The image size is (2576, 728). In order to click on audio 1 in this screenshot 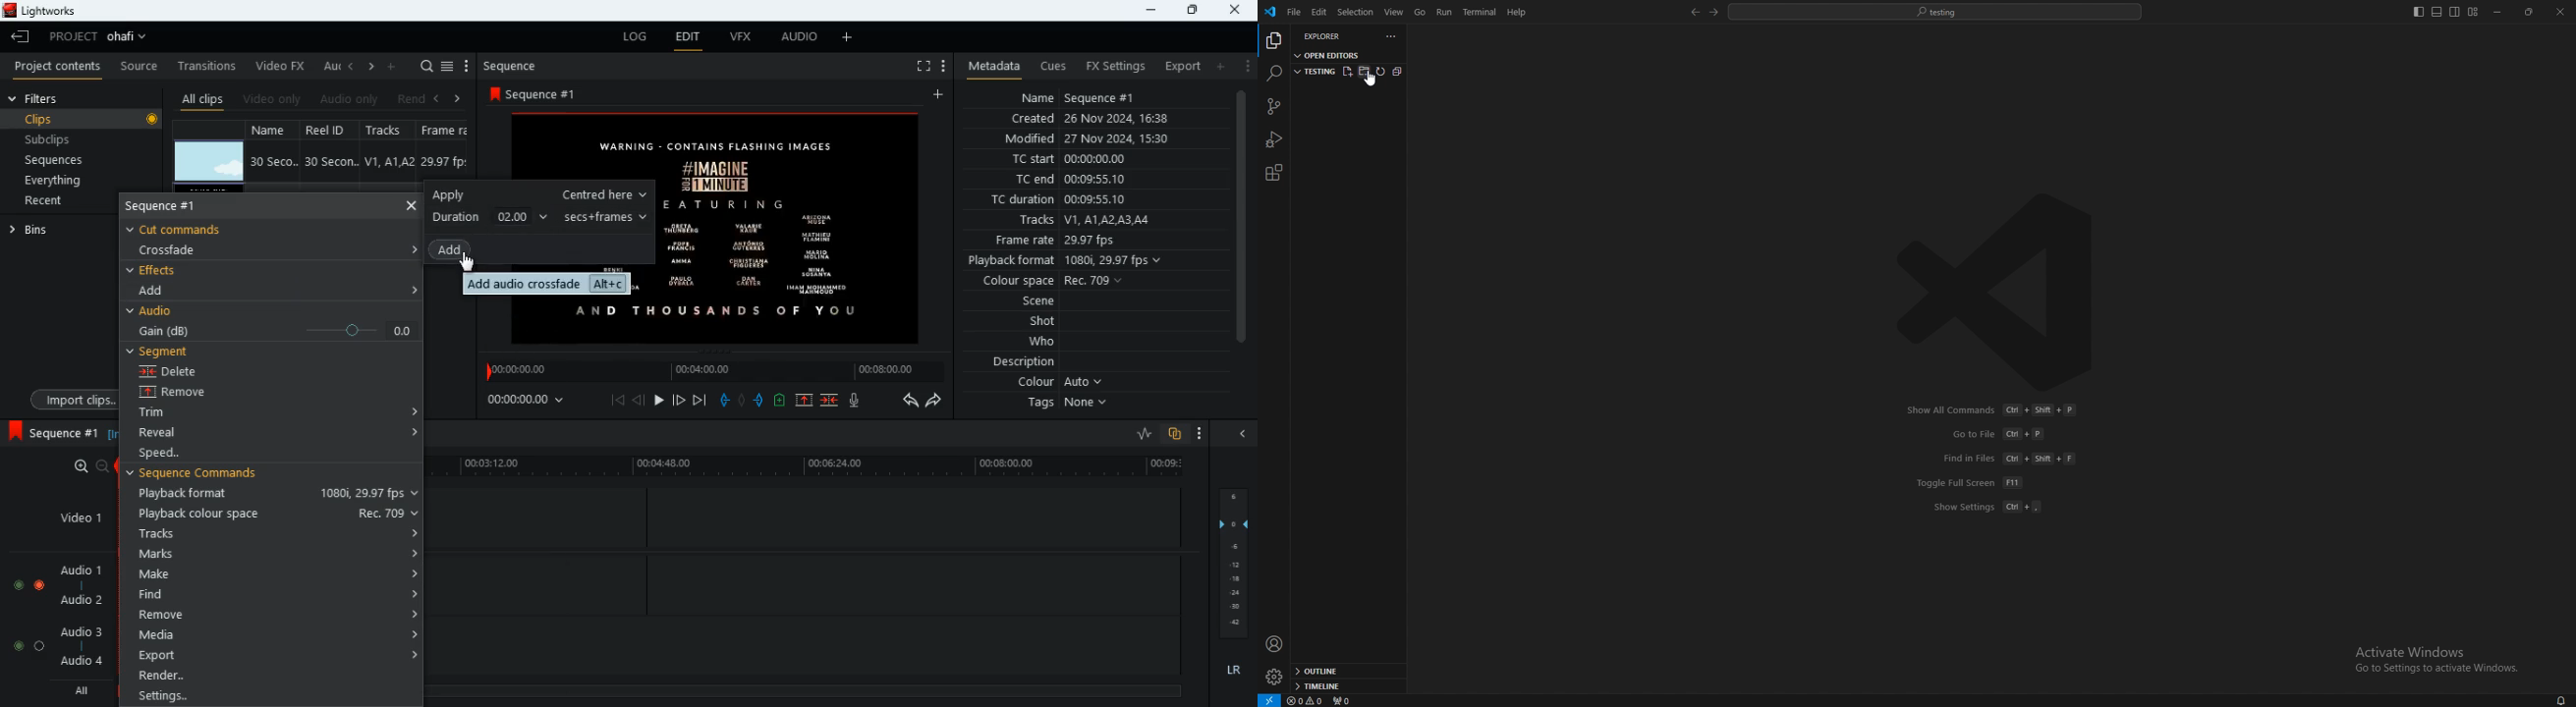, I will do `click(77, 571)`.